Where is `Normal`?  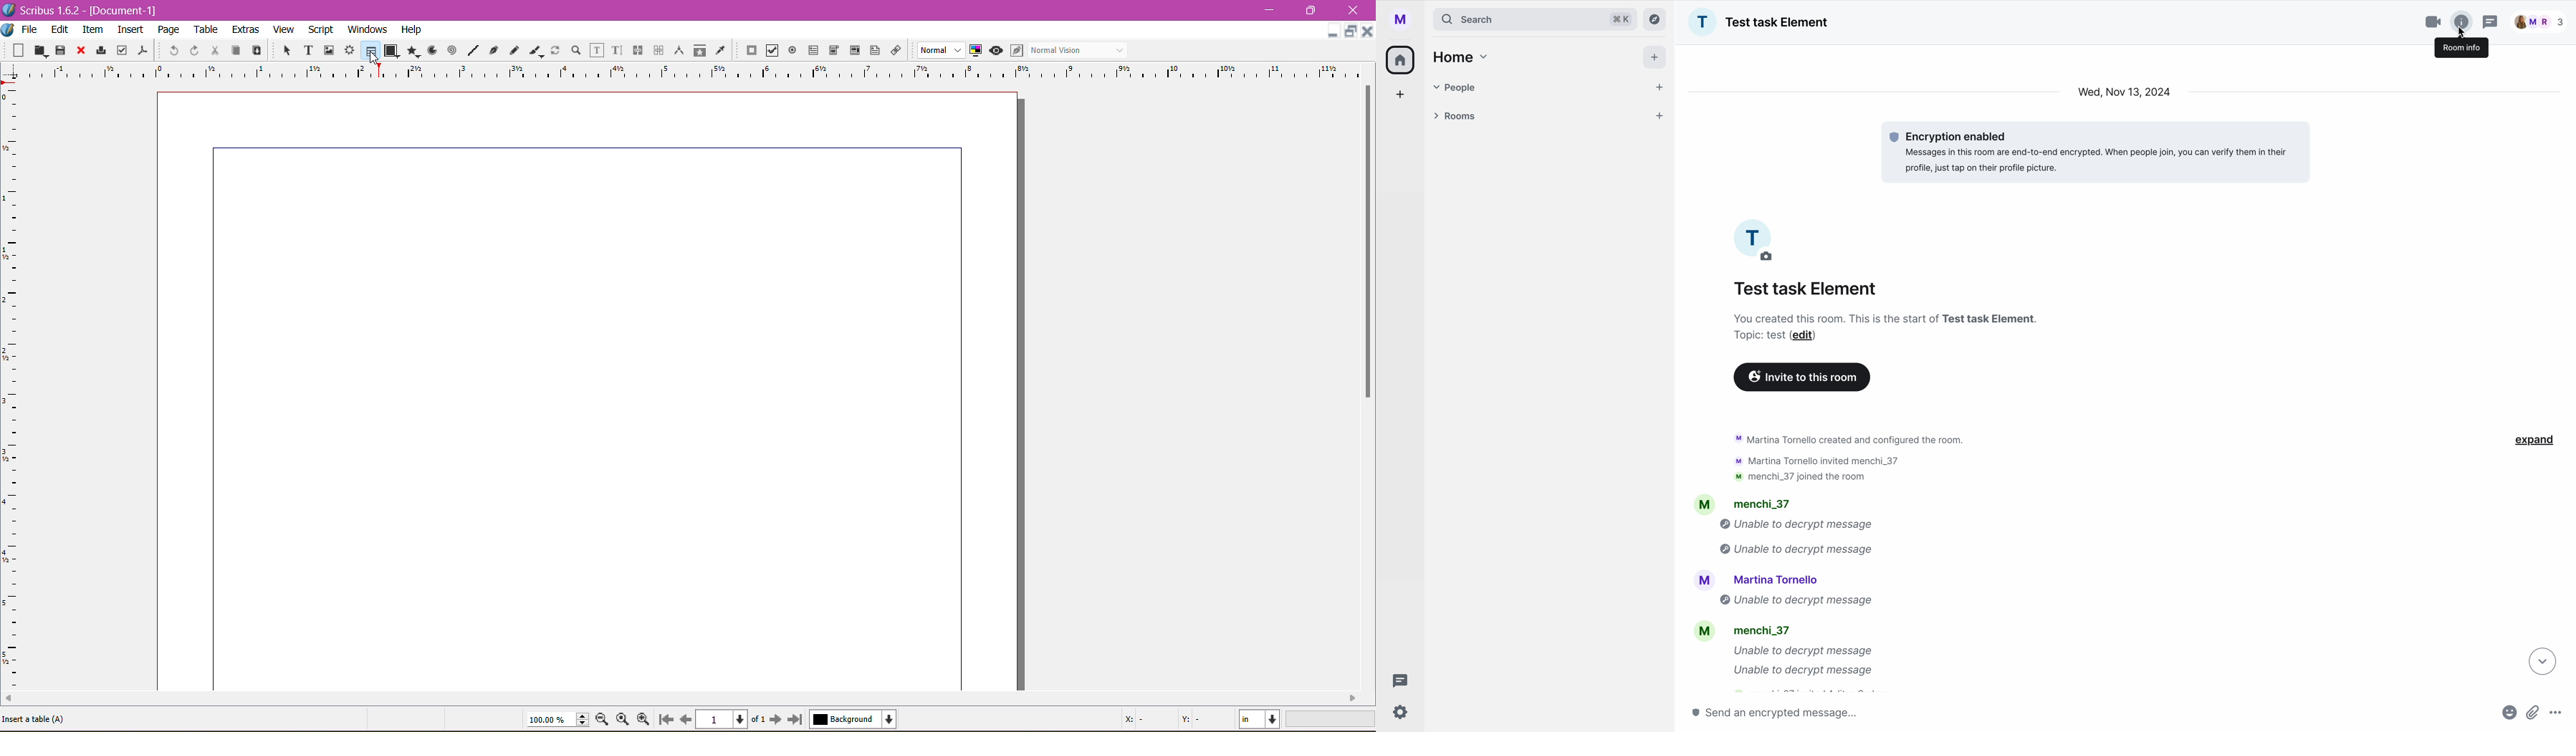 Normal is located at coordinates (939, 51).